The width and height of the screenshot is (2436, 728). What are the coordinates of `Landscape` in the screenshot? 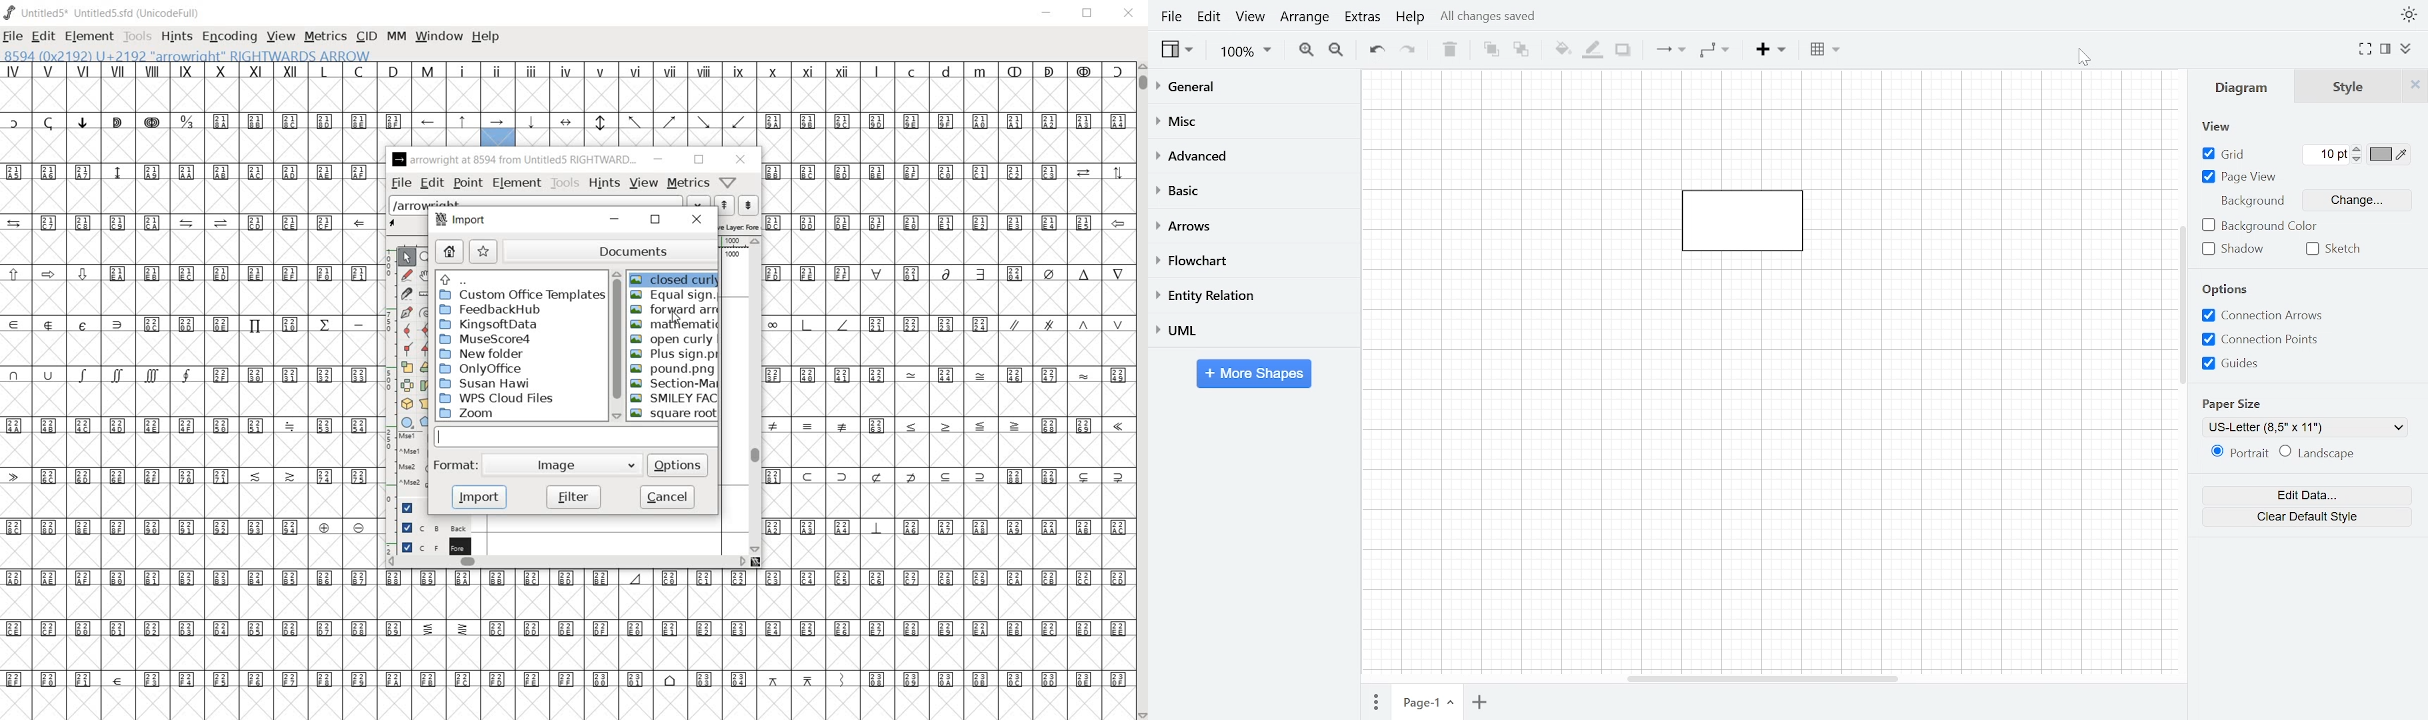 It's located at (2319, 453).